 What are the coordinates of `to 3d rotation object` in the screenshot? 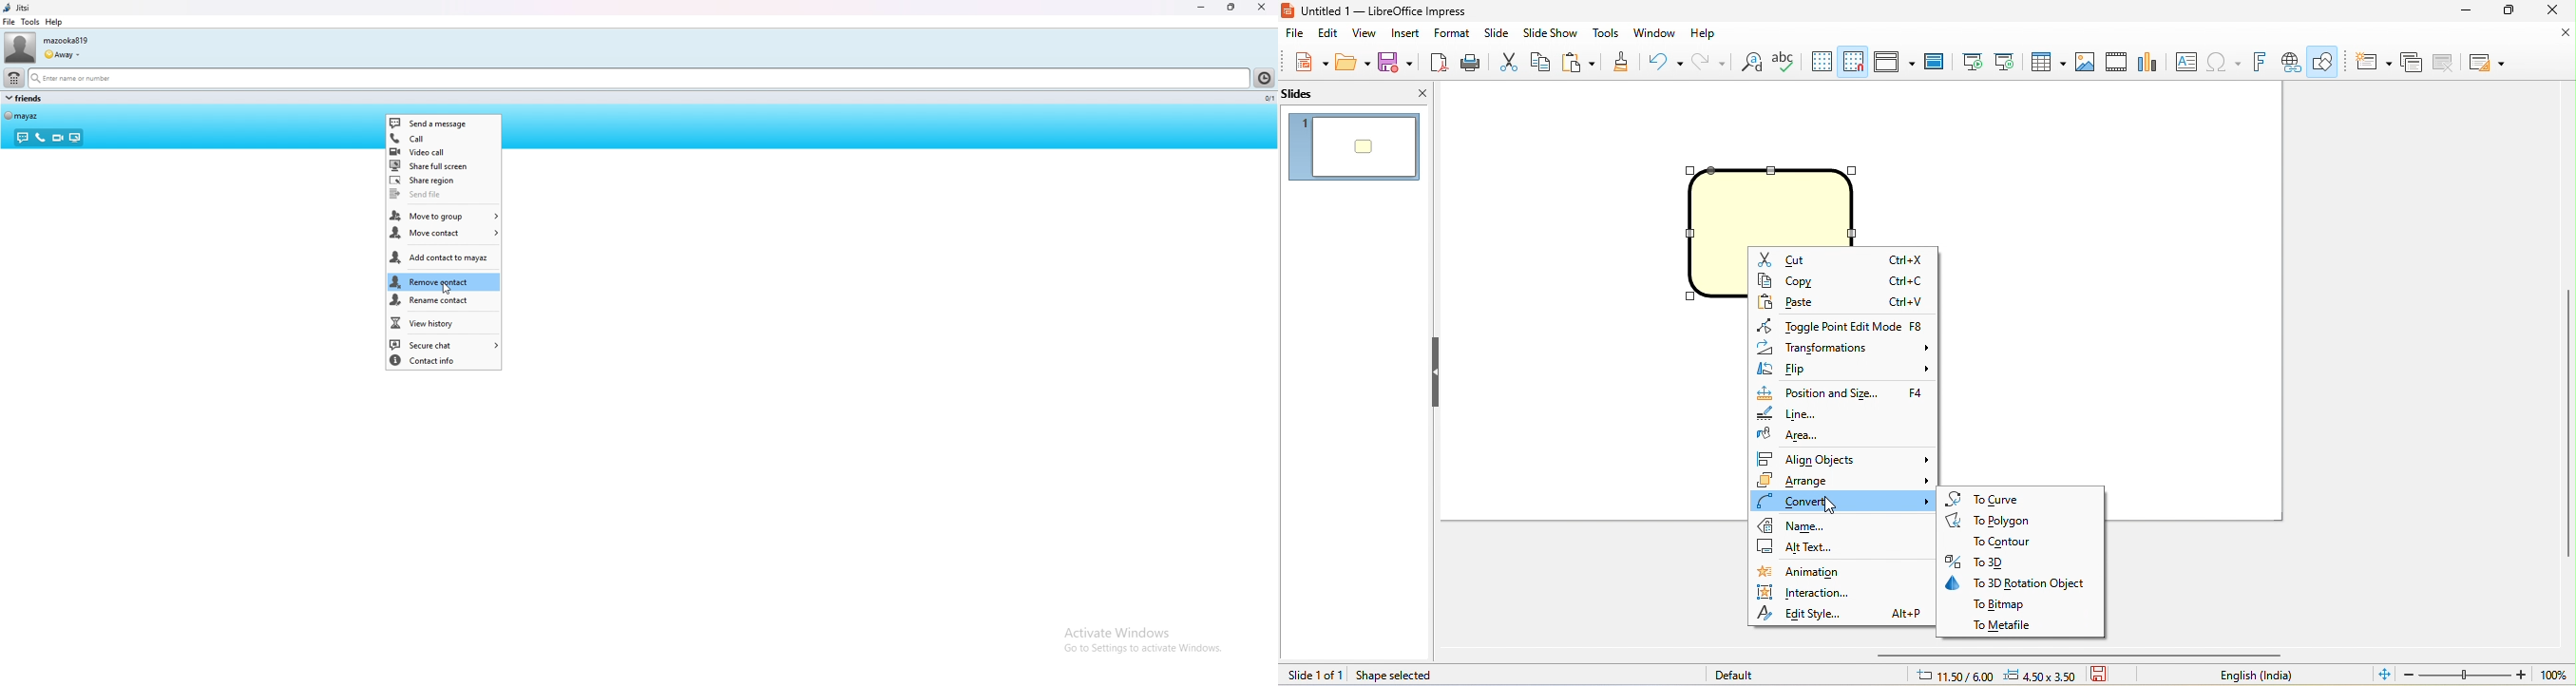 It's located at (2022, 584).